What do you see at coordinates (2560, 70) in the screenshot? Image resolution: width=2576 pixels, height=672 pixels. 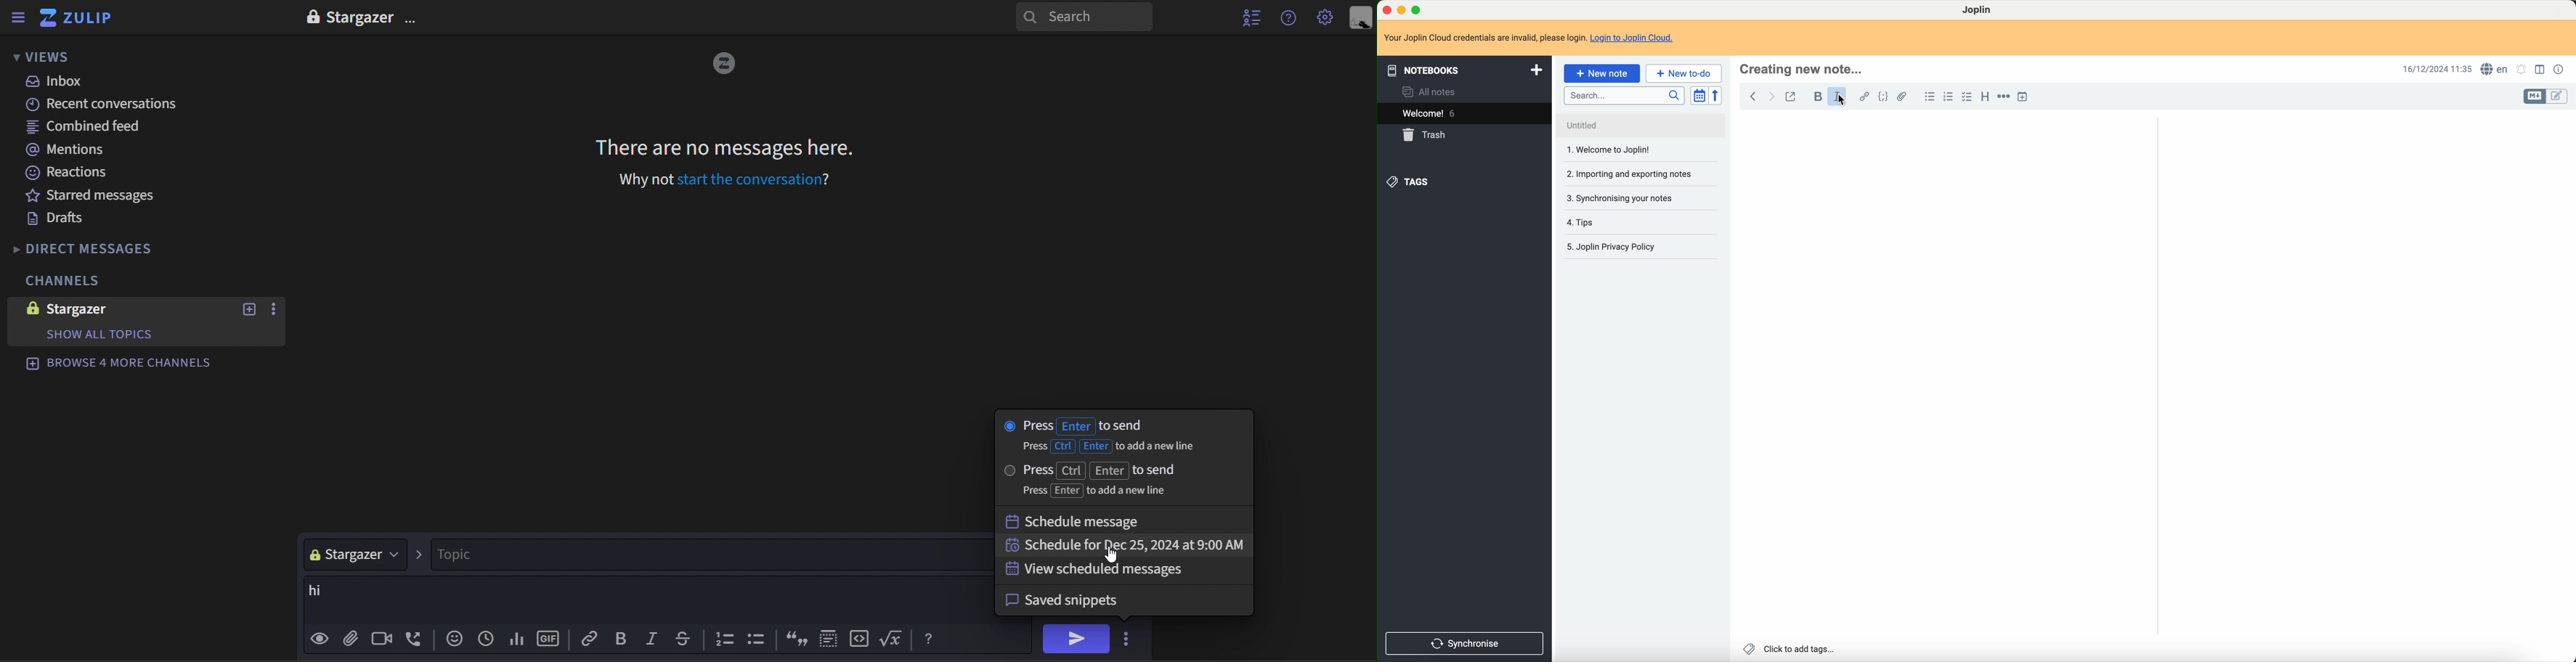 I see `note properties` at bounding box center [2560, 70].